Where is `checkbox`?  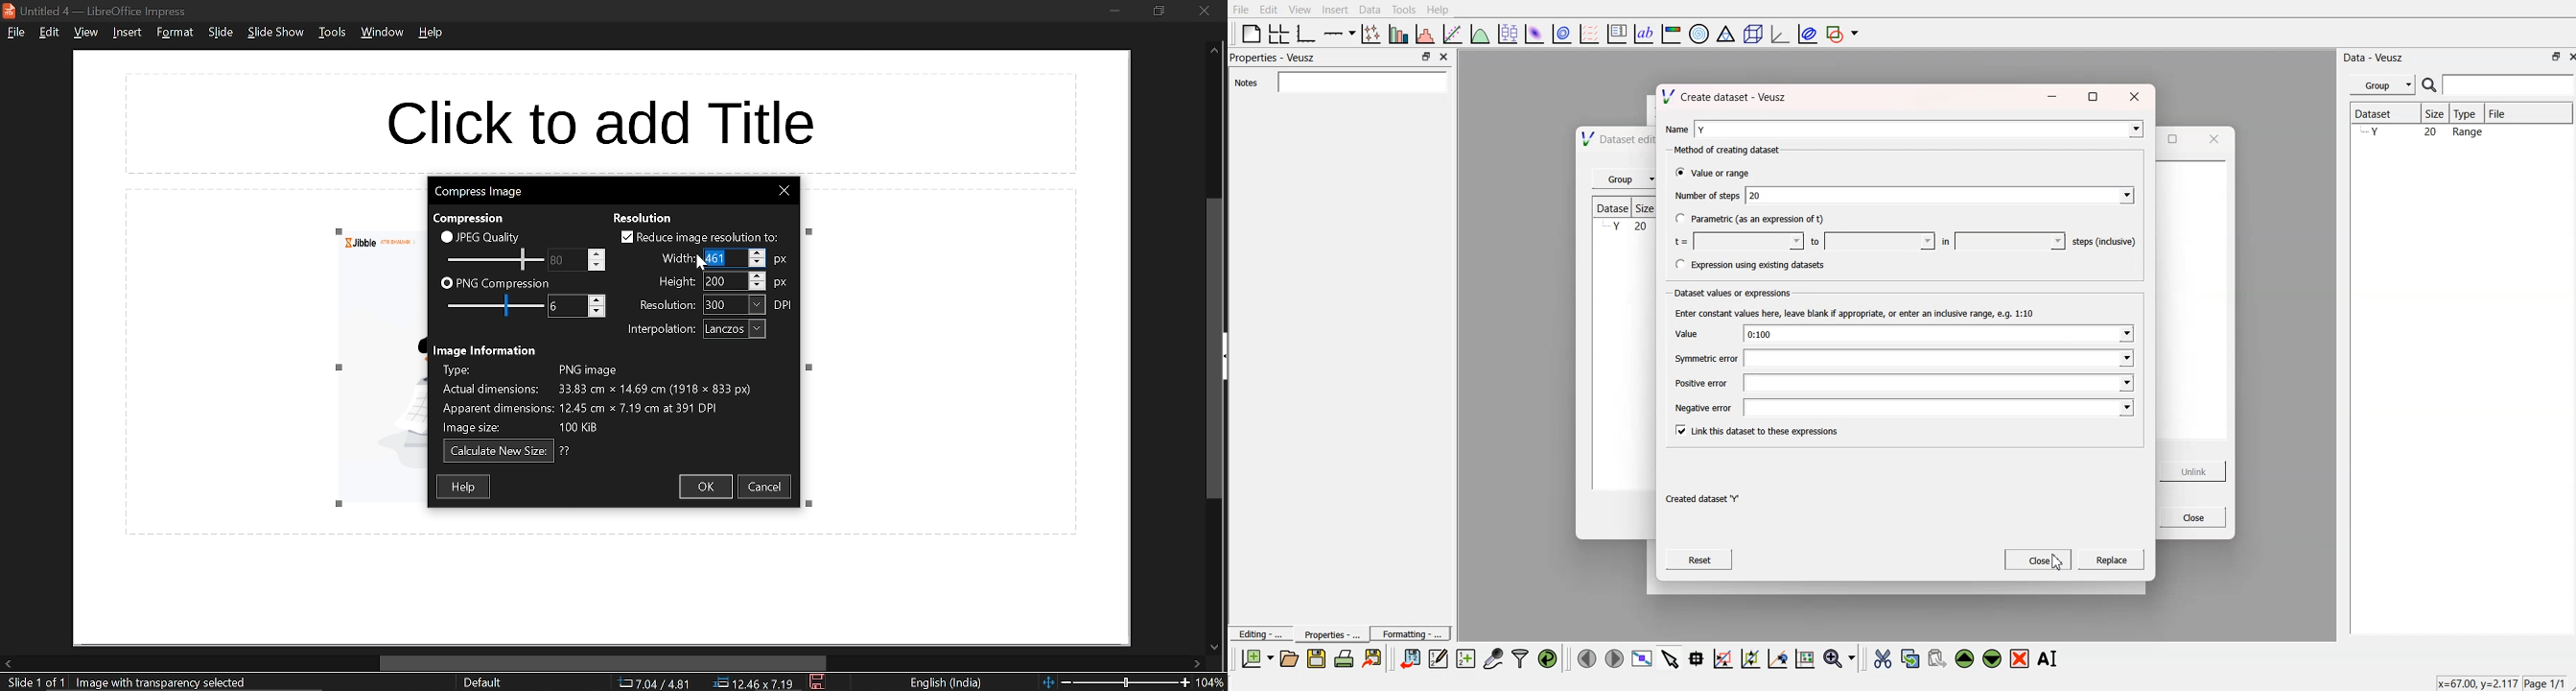
checkbox is located at coordinates (446, 236).